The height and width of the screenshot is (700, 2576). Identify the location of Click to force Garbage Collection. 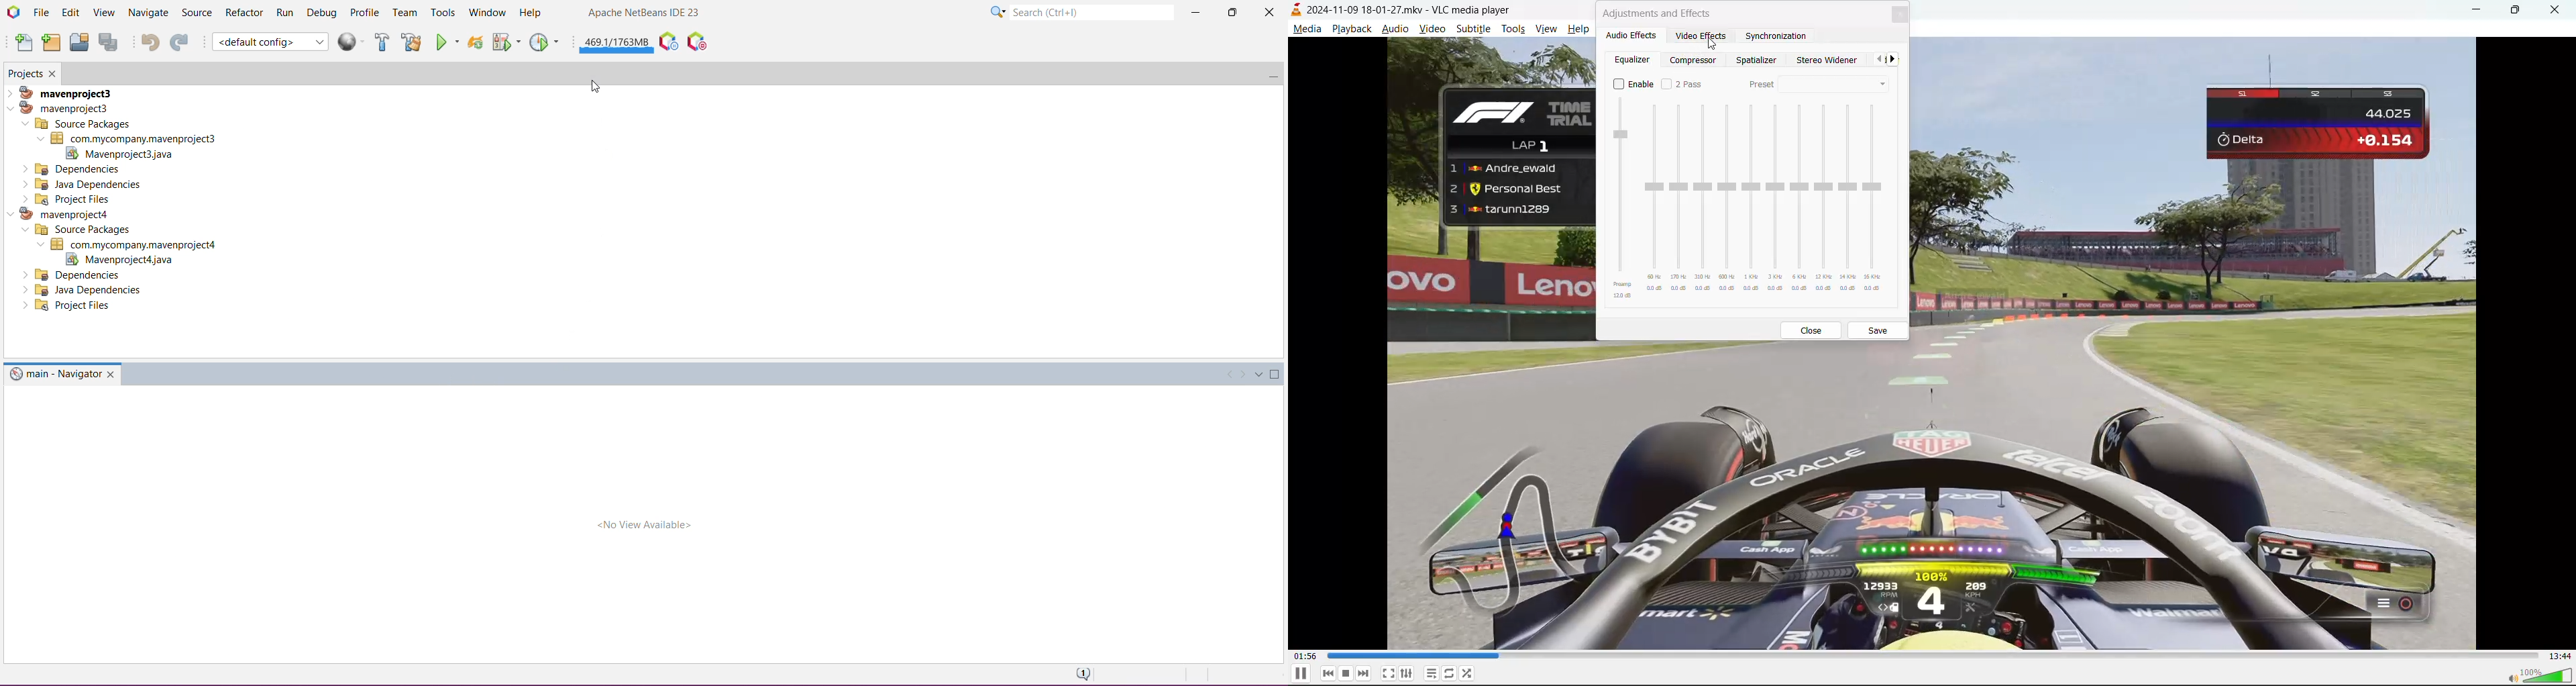
(616, 42).